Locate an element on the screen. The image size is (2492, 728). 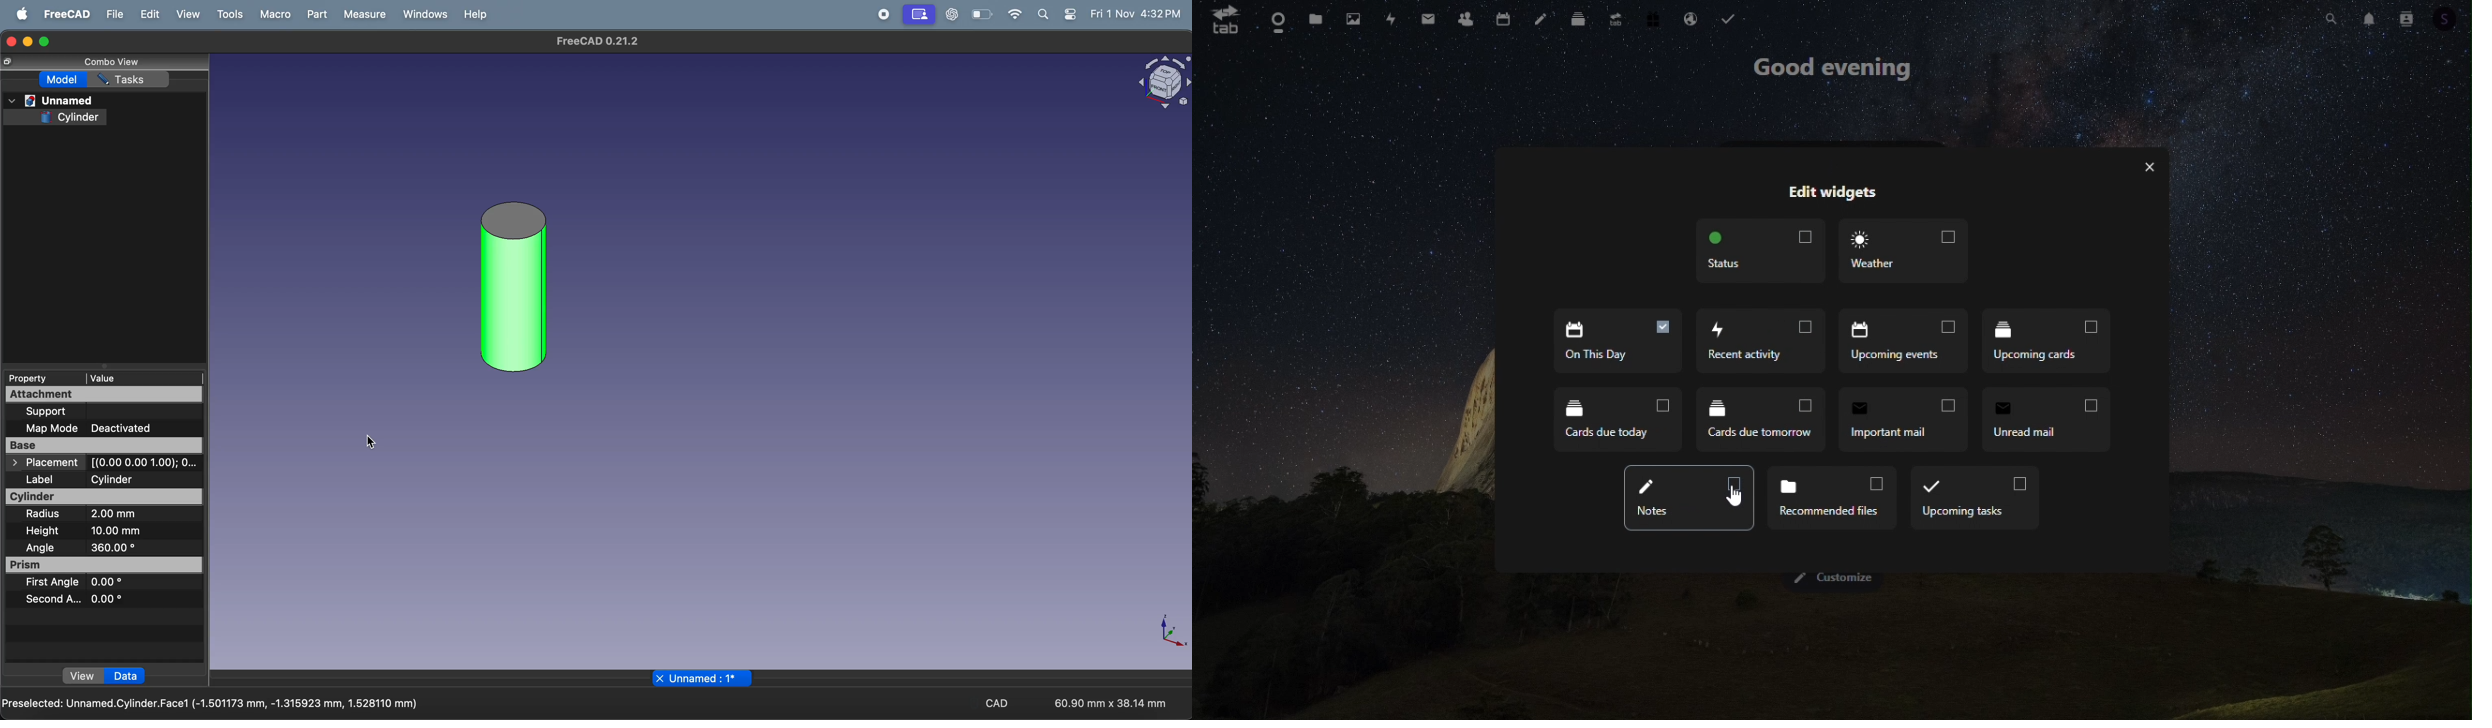
Notifications is located at coordinates (2367, 17).